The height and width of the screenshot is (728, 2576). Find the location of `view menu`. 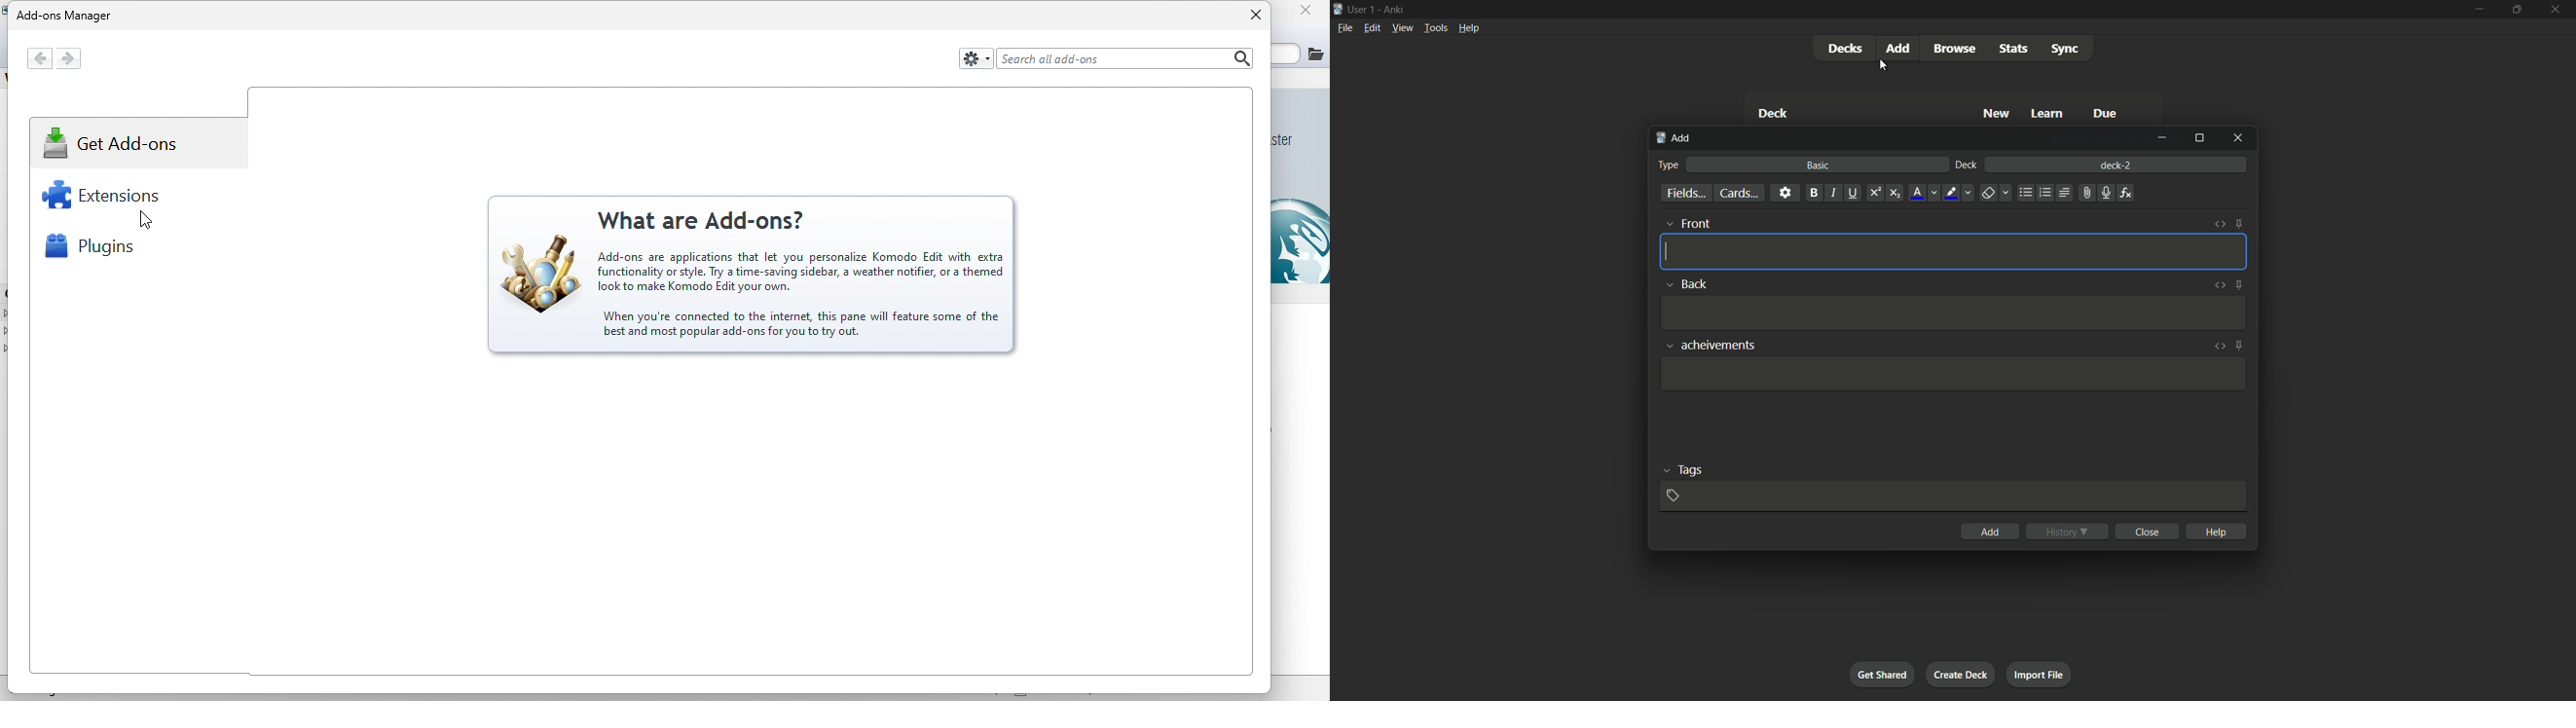

view menu is located at coordinates (1403, 28).